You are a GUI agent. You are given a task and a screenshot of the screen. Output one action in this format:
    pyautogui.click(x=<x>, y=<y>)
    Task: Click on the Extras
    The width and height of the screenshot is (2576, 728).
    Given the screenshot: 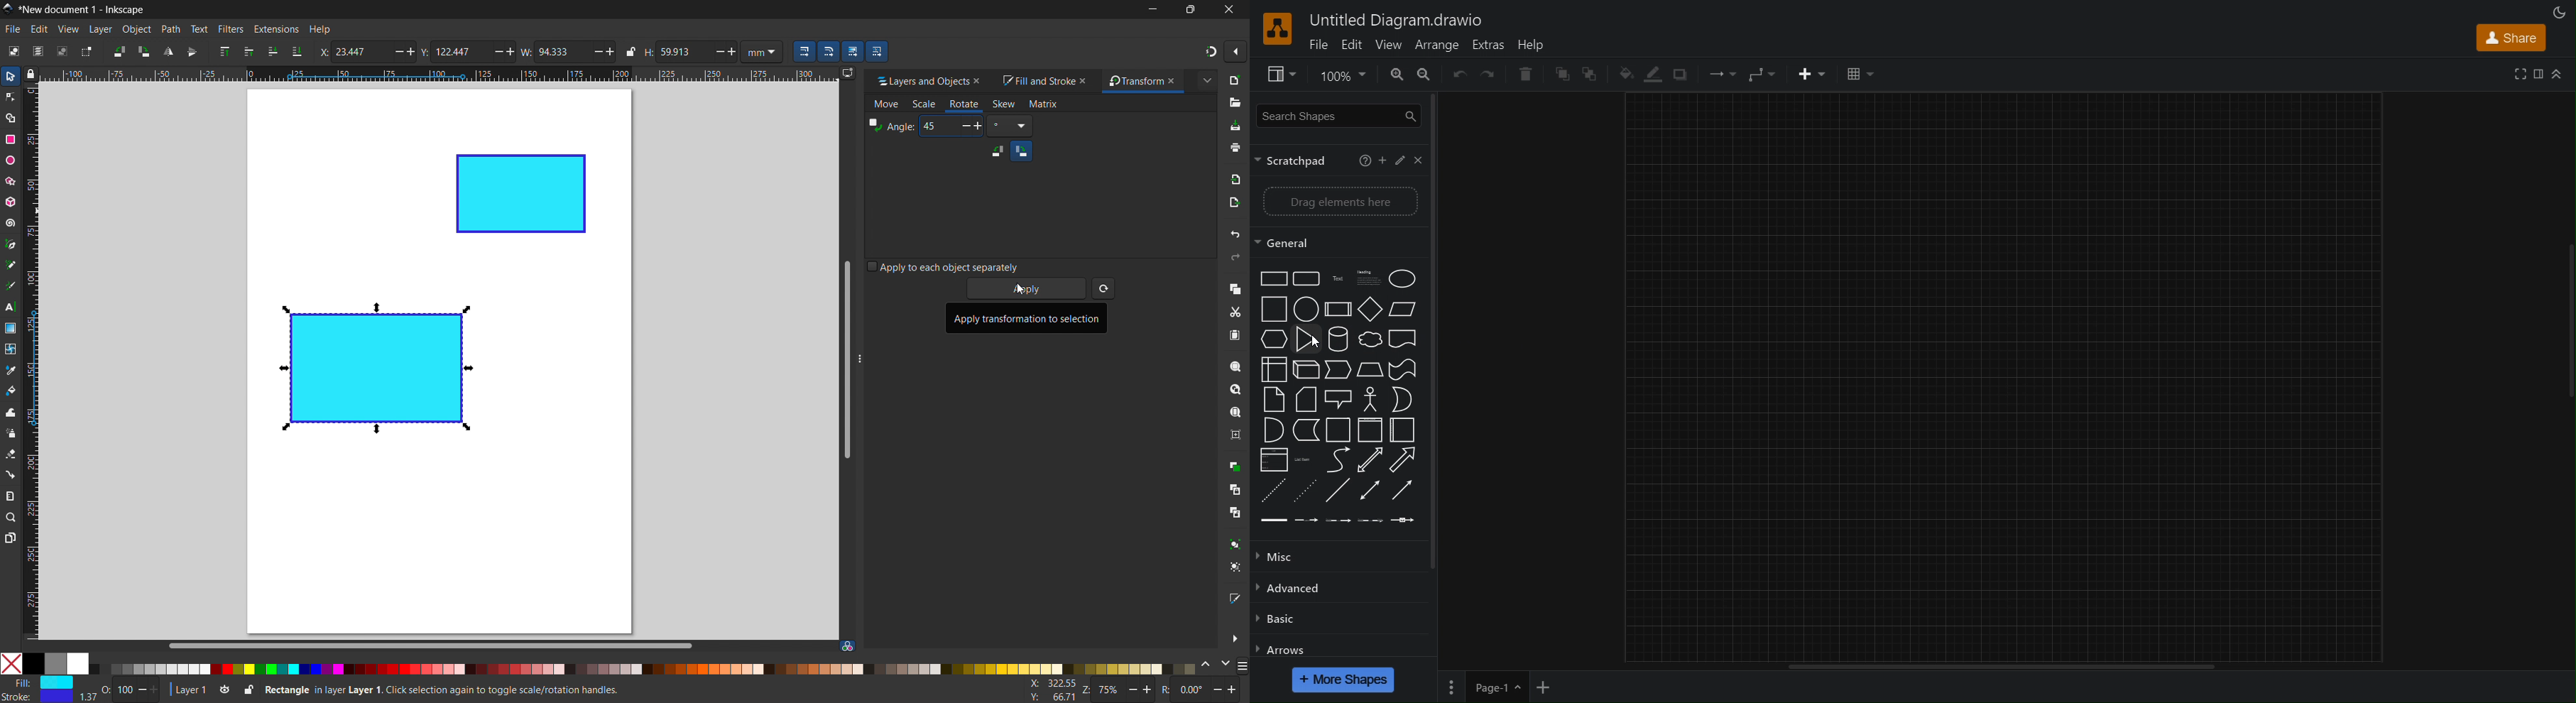 What is the action you would take?
    pyautogui.click(x=1490, y=44)
    